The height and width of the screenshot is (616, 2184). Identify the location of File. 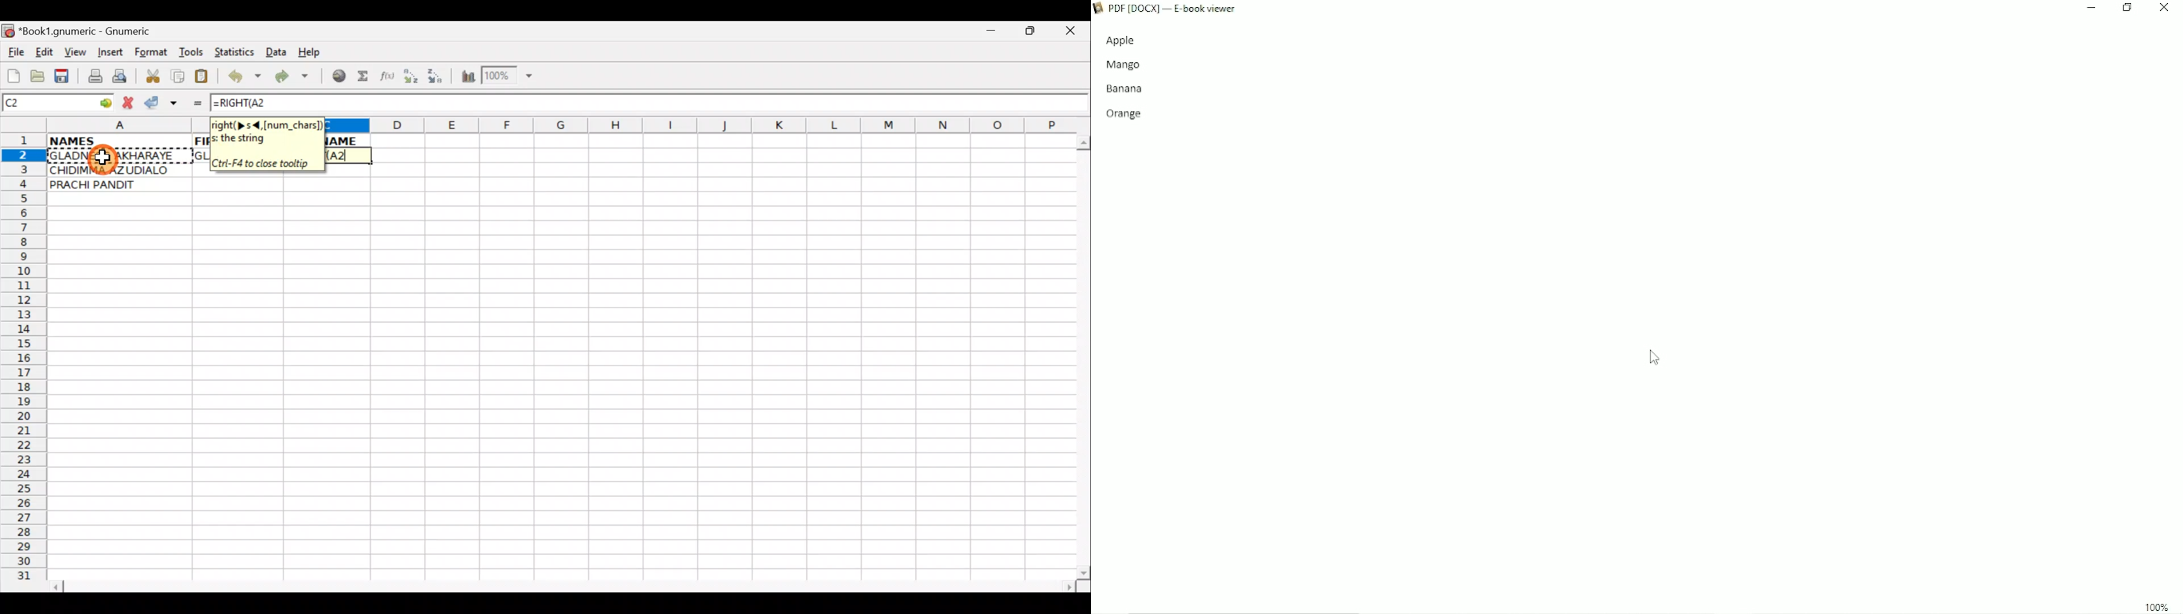
(15, 53).